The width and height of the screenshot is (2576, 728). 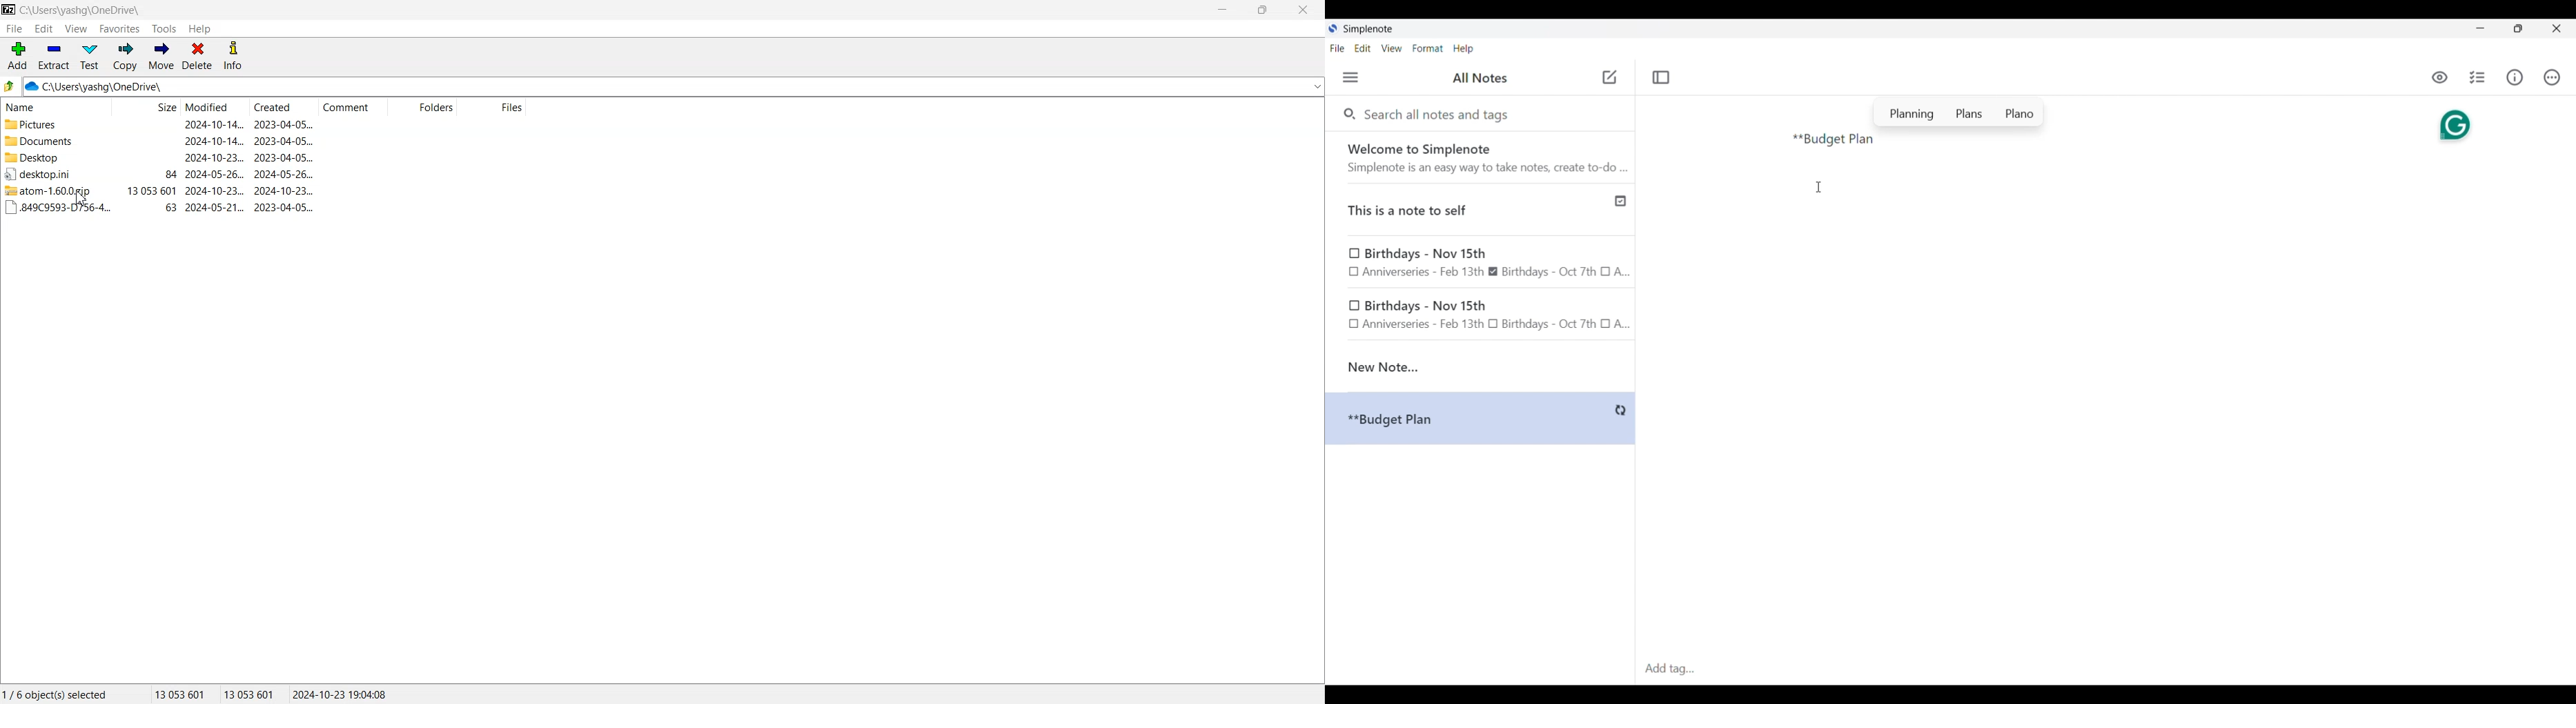 What do you see at coordinates (114, 87) in the screenshot?
I see `C:\Users\yashg\OneDrive\` at bounding box center [114, 87].